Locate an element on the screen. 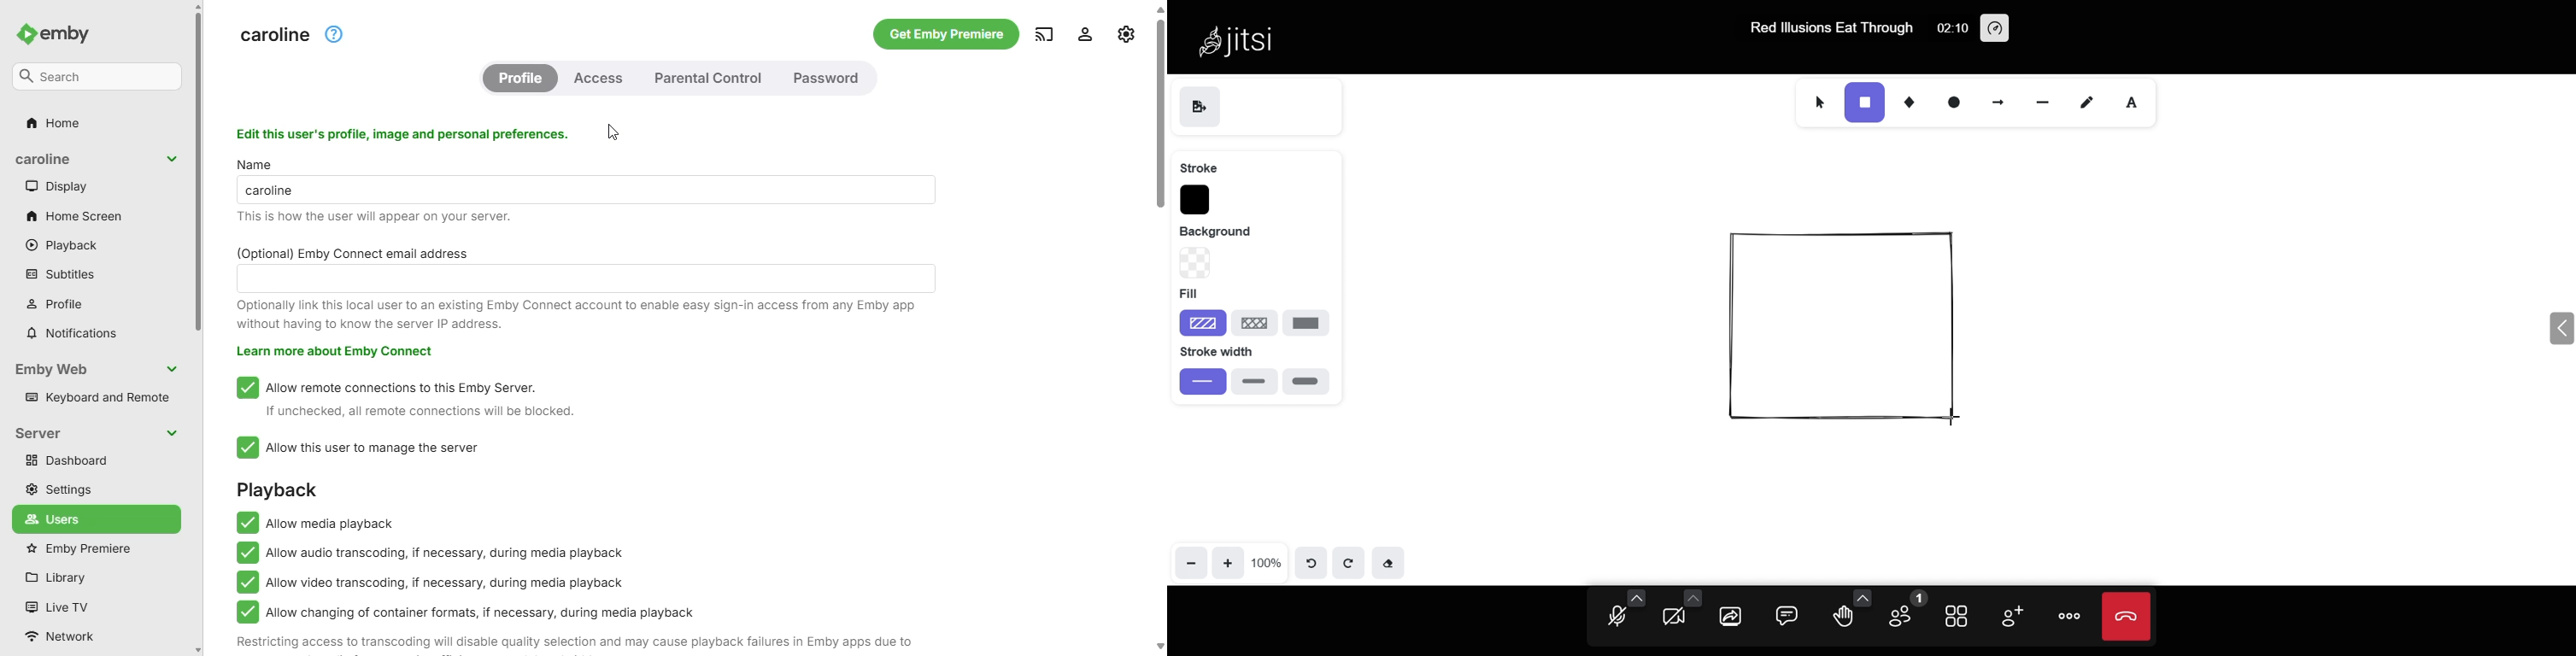 The height and width of the screenshot is (672, 2576). playback is located at coordinates (62, 245).